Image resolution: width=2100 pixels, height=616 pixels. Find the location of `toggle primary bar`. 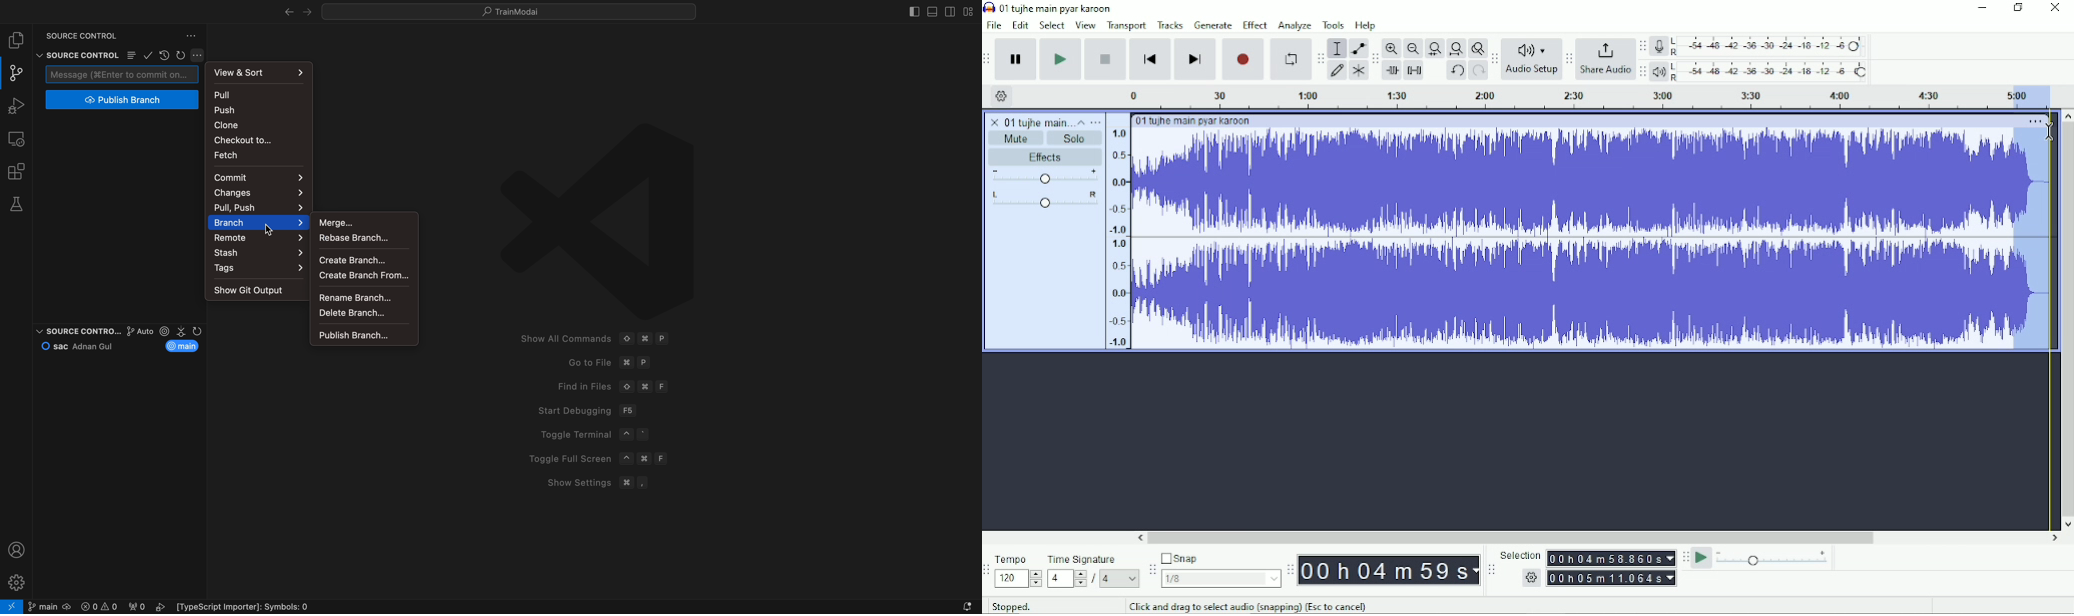

toggle primary bar is located at coordinates (934, 11).